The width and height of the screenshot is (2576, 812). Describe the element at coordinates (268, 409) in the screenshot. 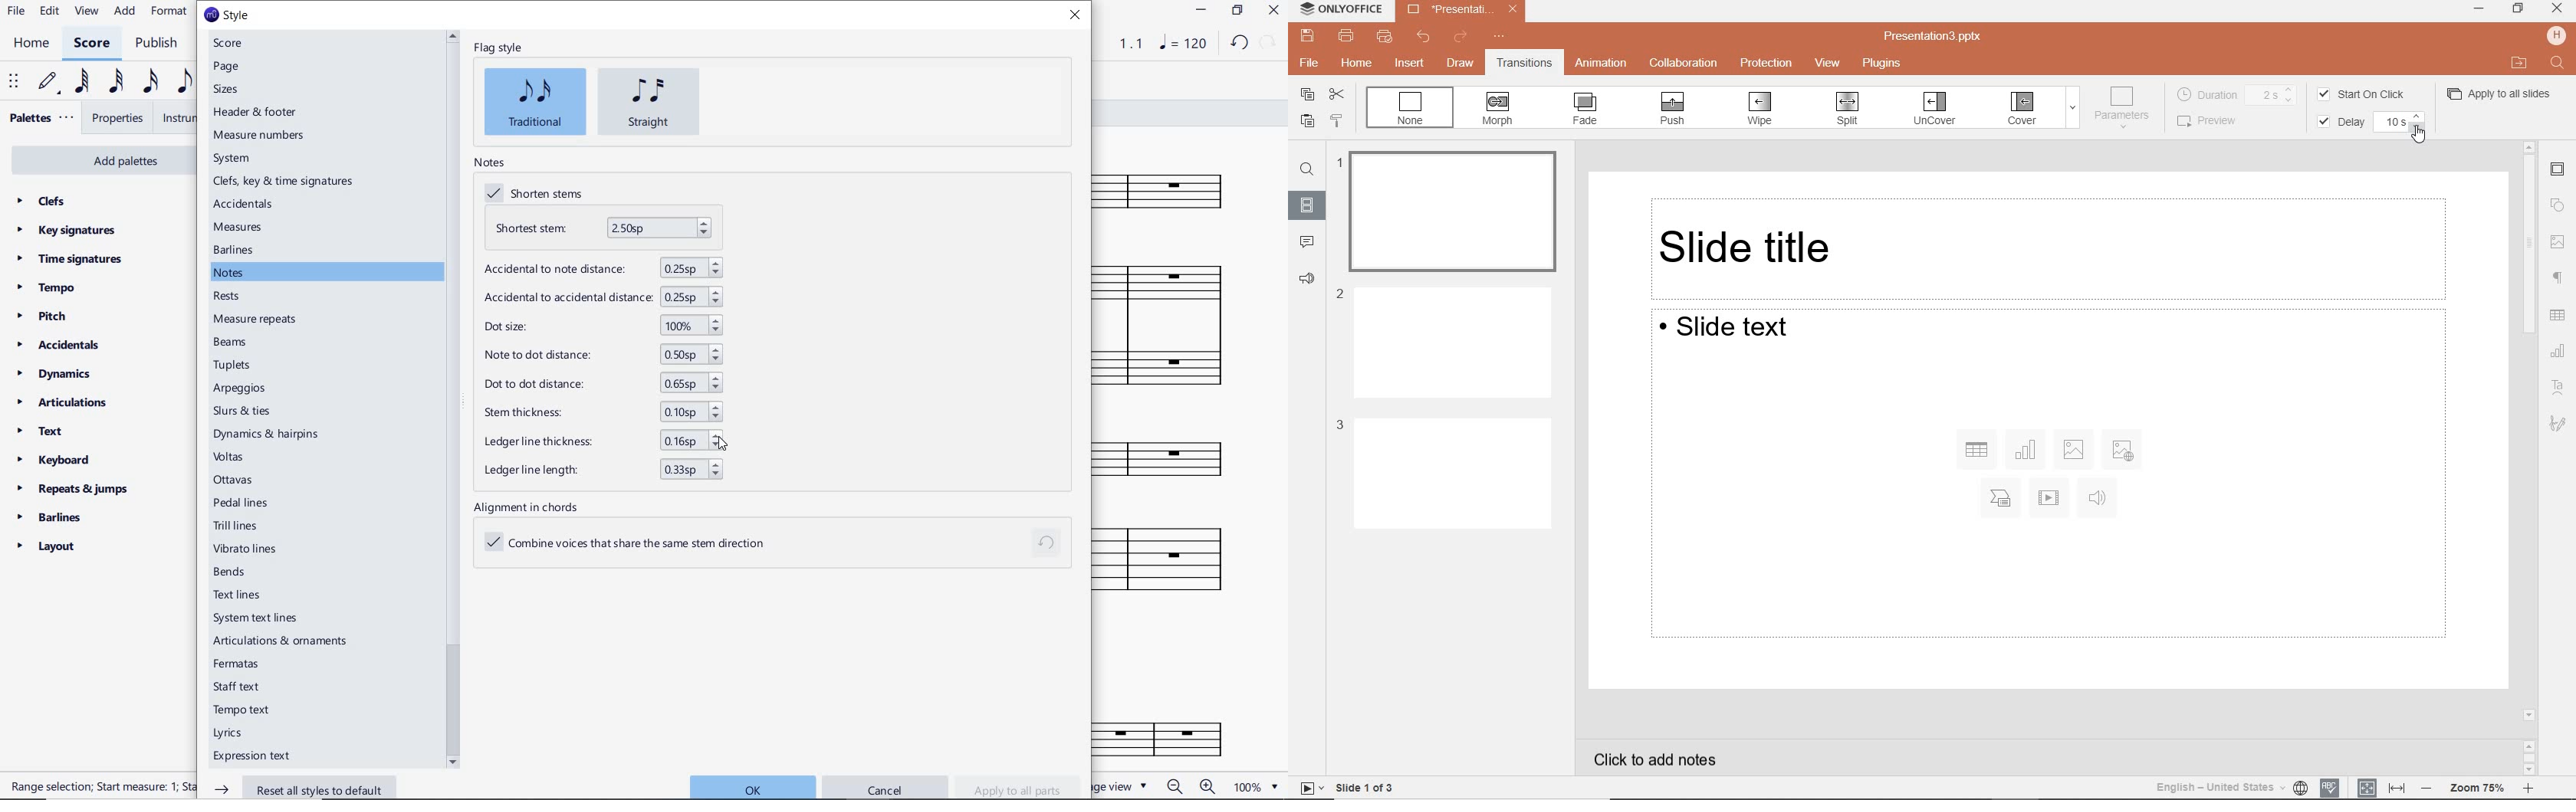

I see `slurs & ties` at that location.